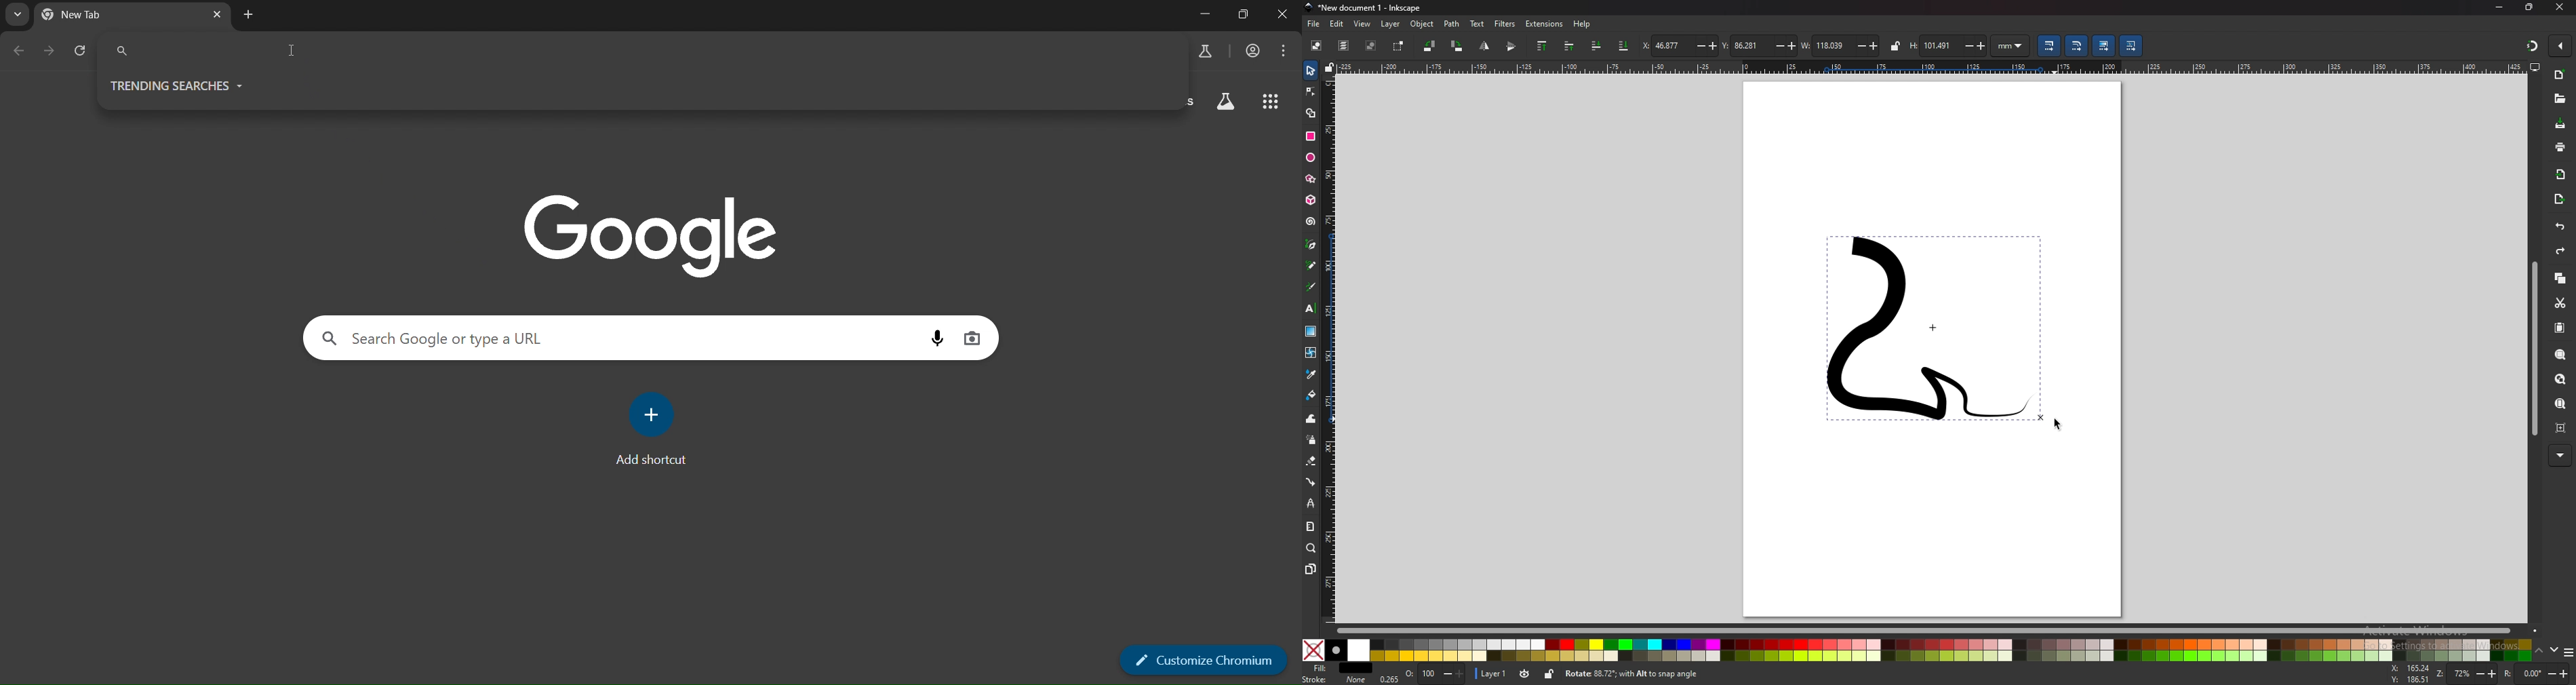 The width and height of the screenshot is (2576, 700). What do you see at coordinates (1311, 461) in the screenshot?
I see `eraser` at bounding box center [1311, 461].